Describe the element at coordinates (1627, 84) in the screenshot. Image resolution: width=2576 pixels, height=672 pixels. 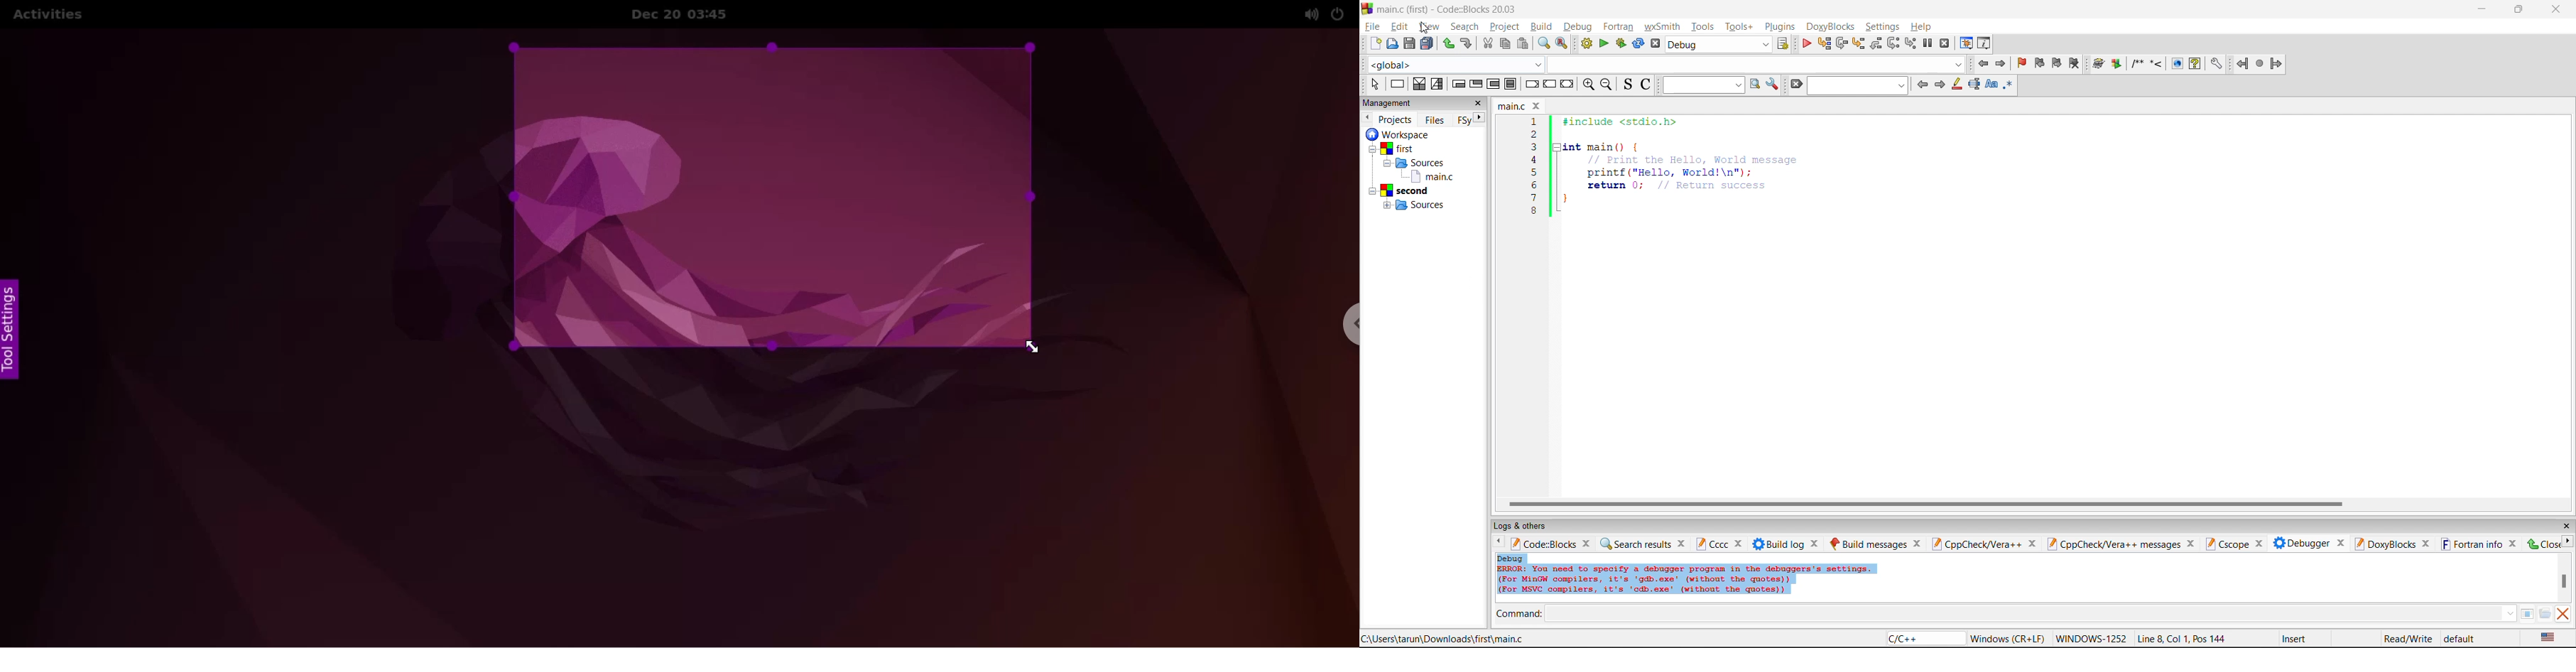
I see `toggle source` at that location.